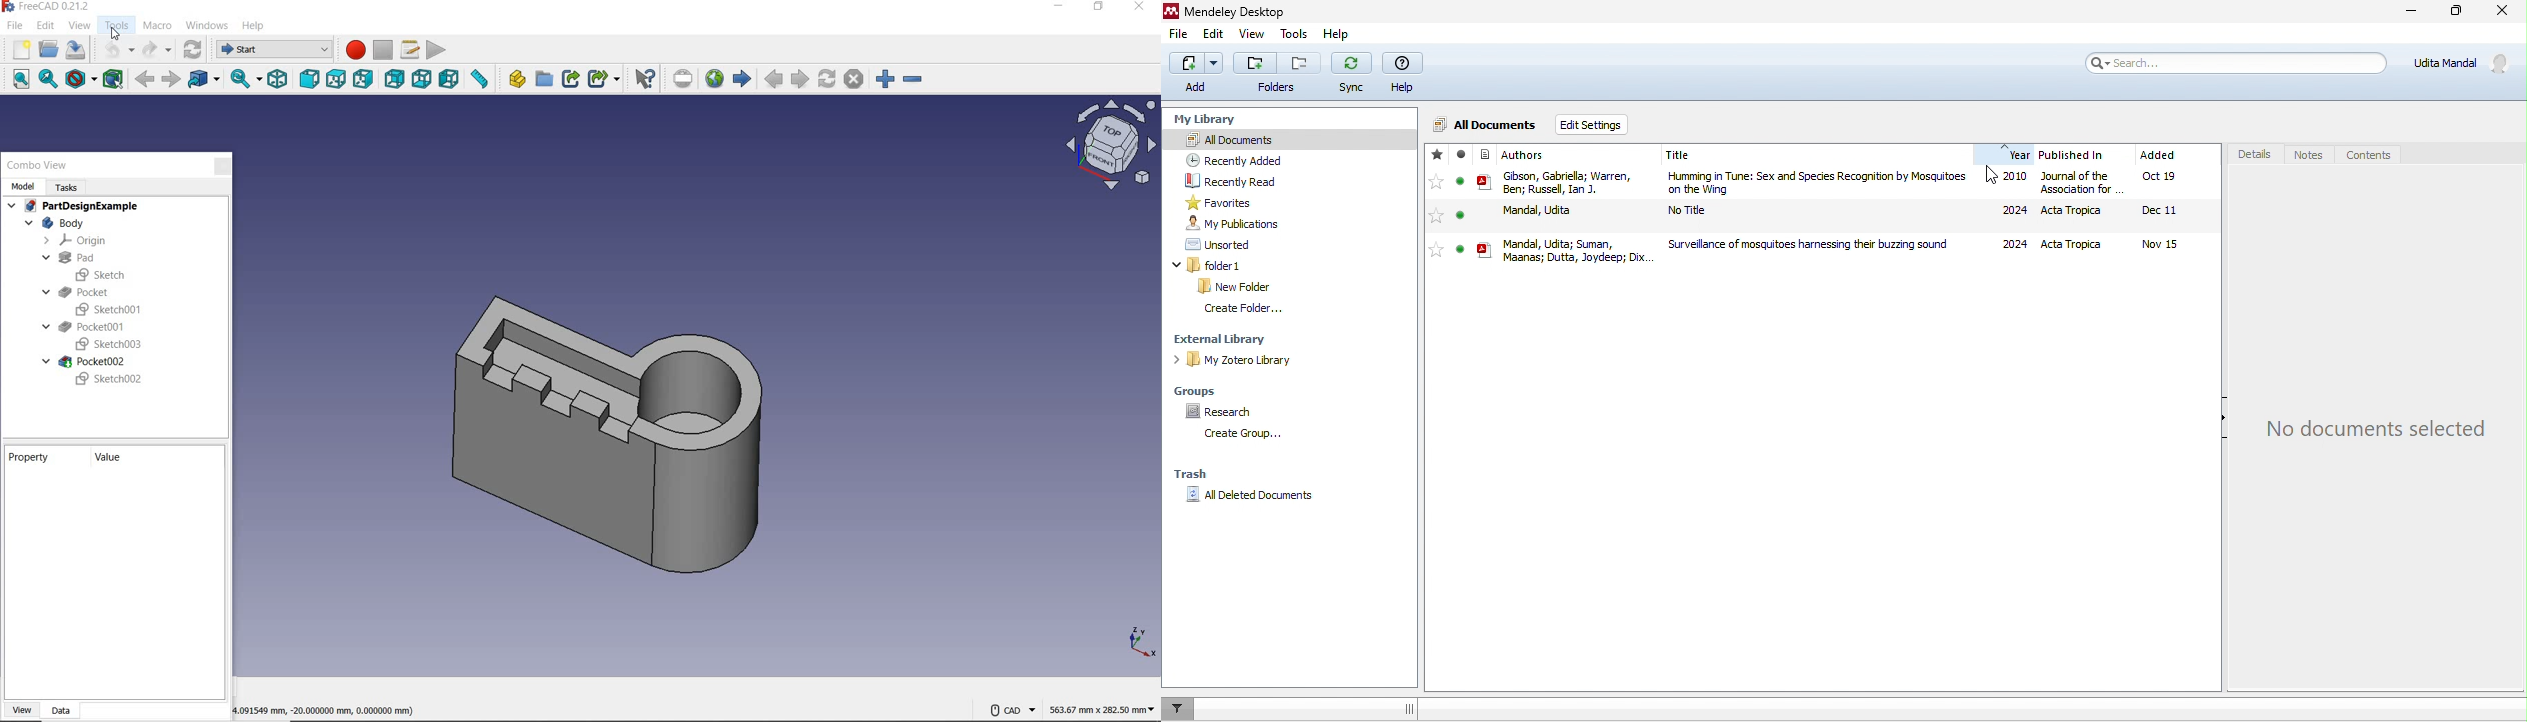  What do you see at coordinates (2215, 425) in the screenshot?
I see `hide` at bounding box center [2215, 425].